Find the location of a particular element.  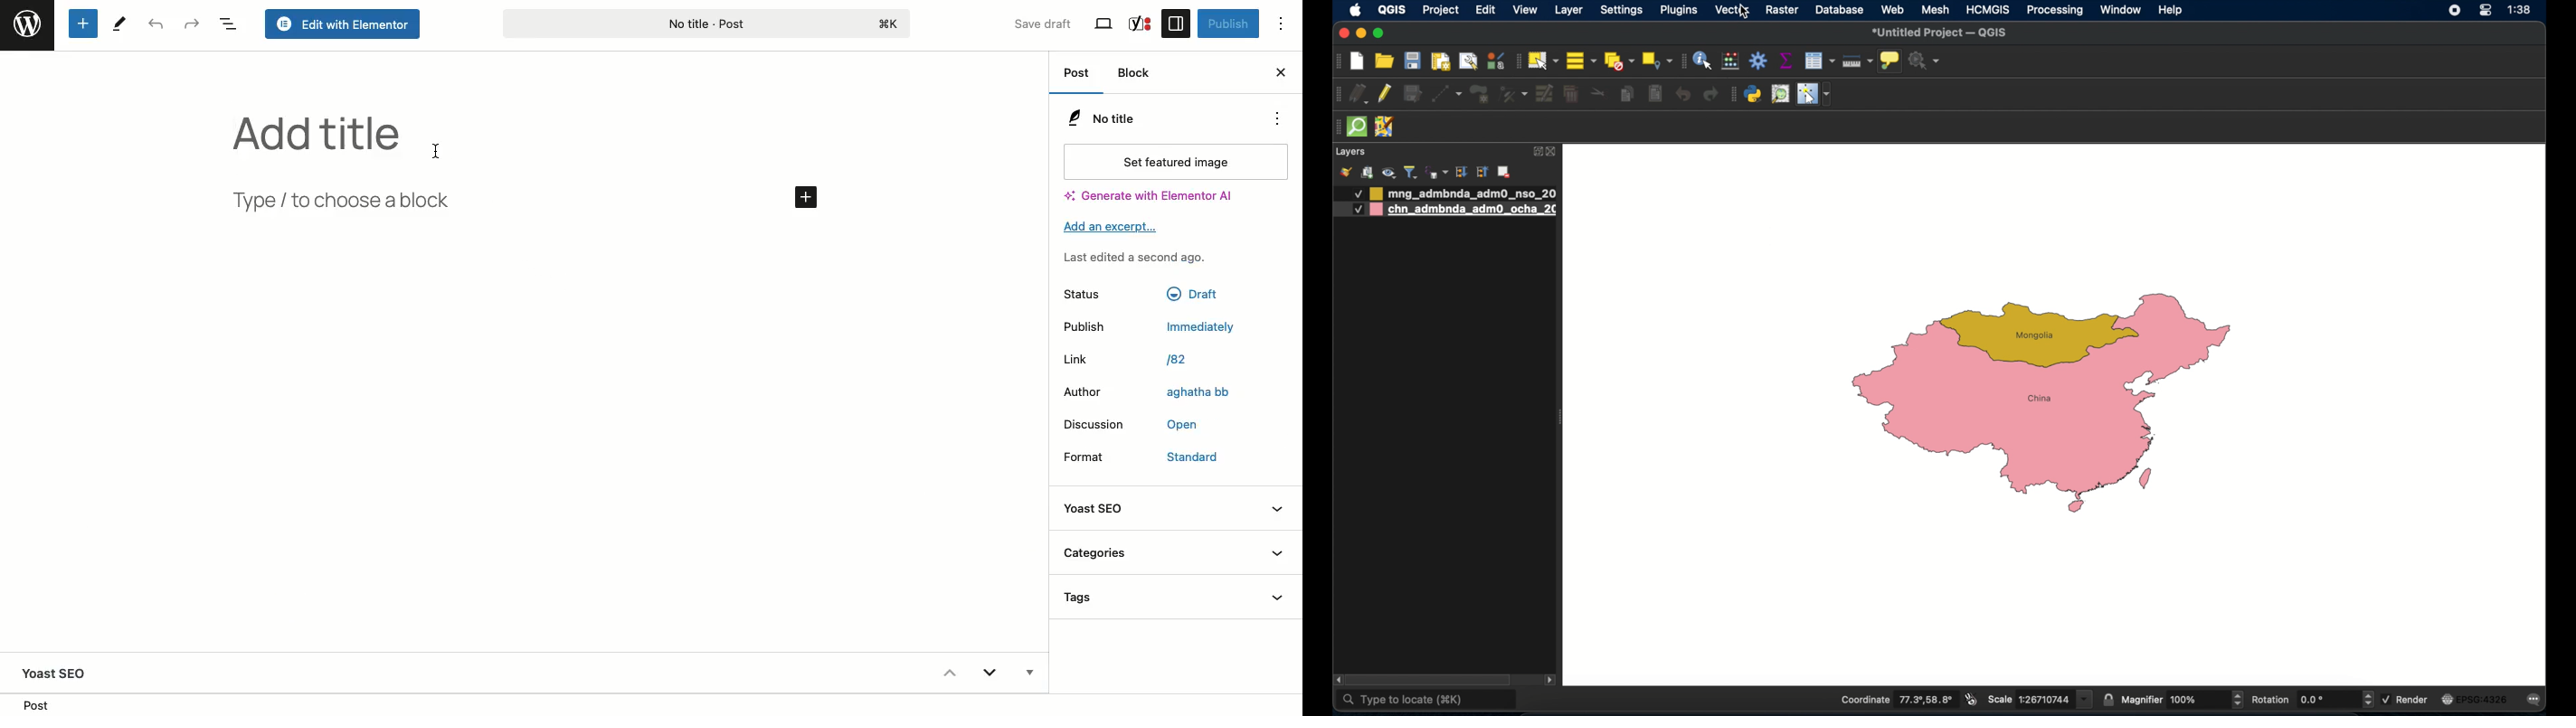

Redo is located at coordinates (193, 24).